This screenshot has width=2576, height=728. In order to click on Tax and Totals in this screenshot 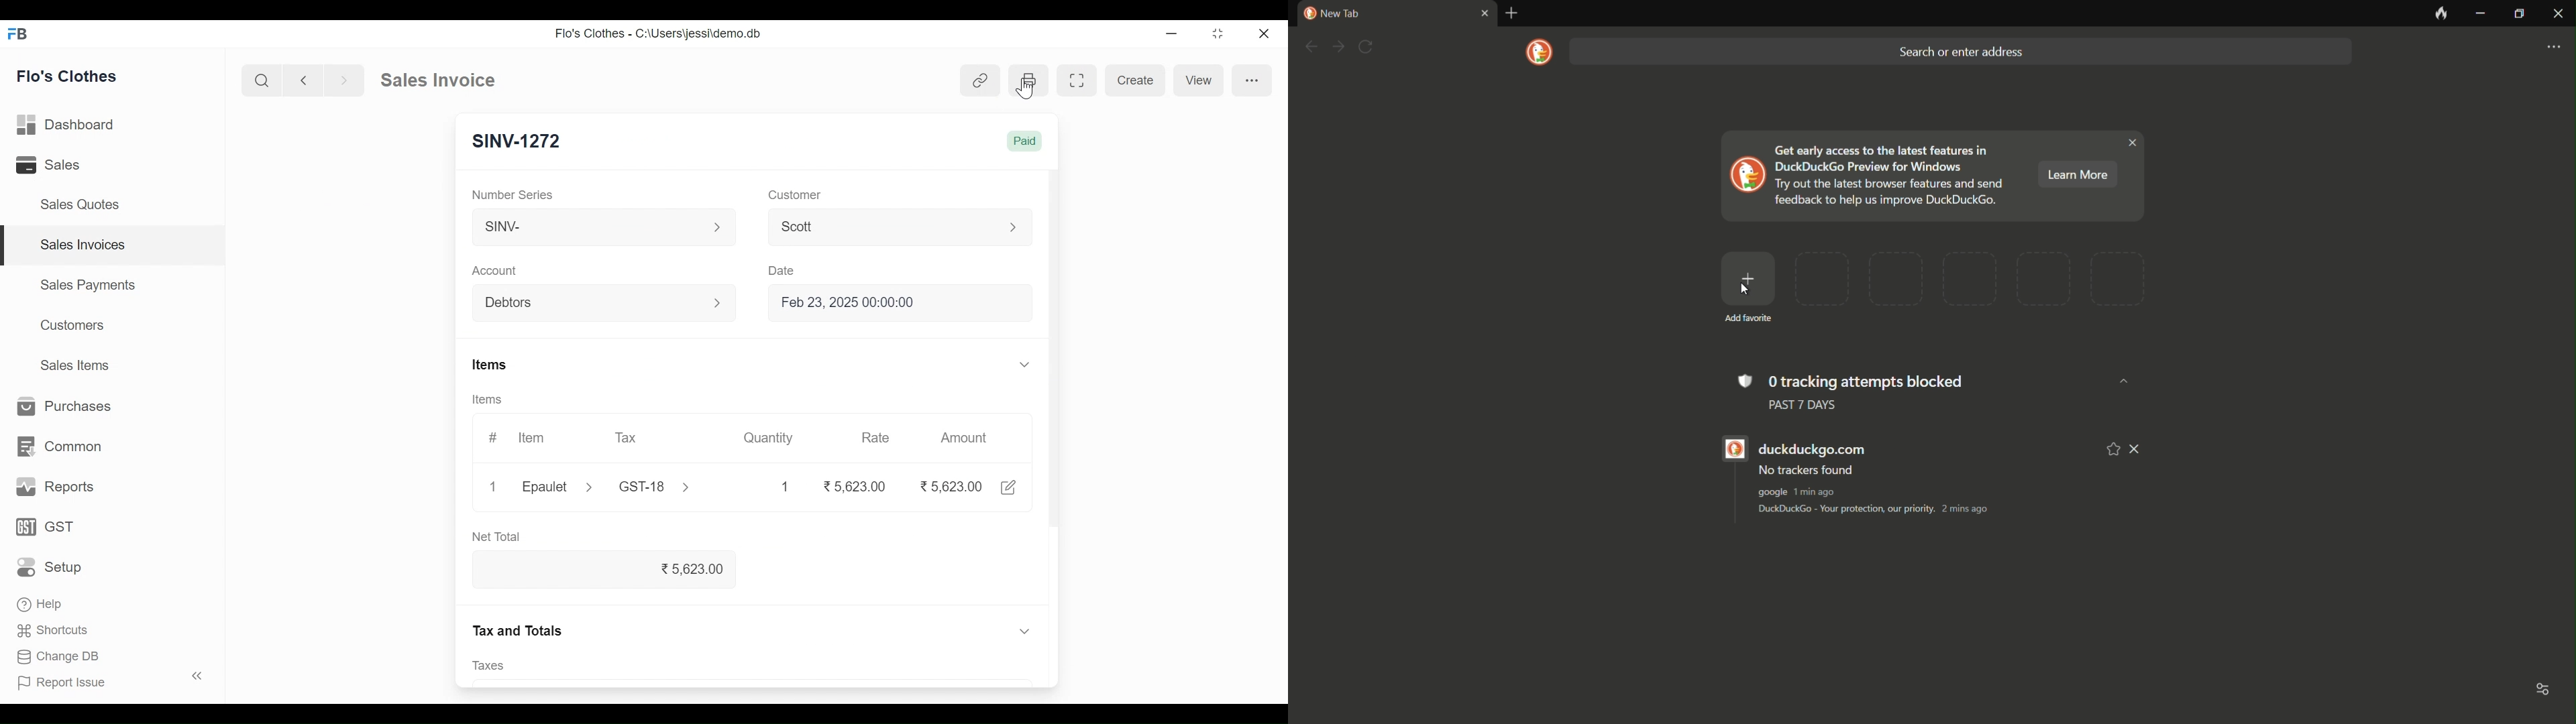, I will do `click(523, 631)`.